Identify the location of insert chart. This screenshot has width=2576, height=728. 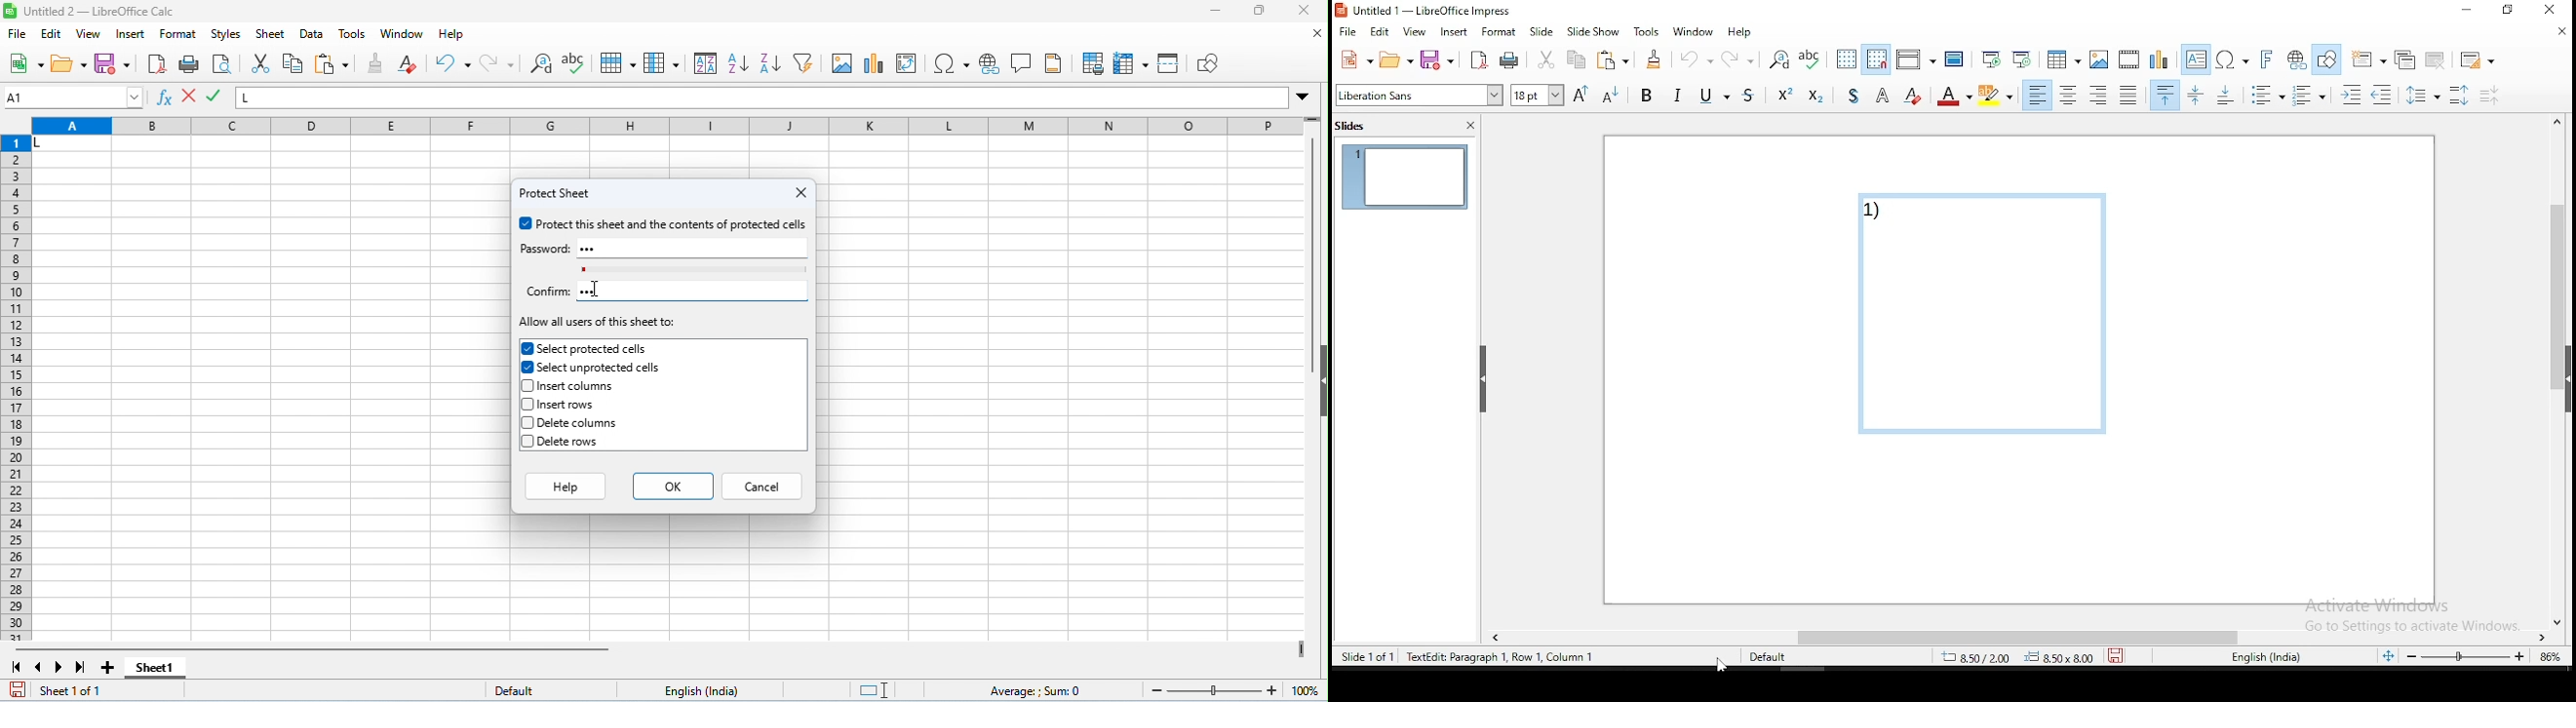
(2159, 58).